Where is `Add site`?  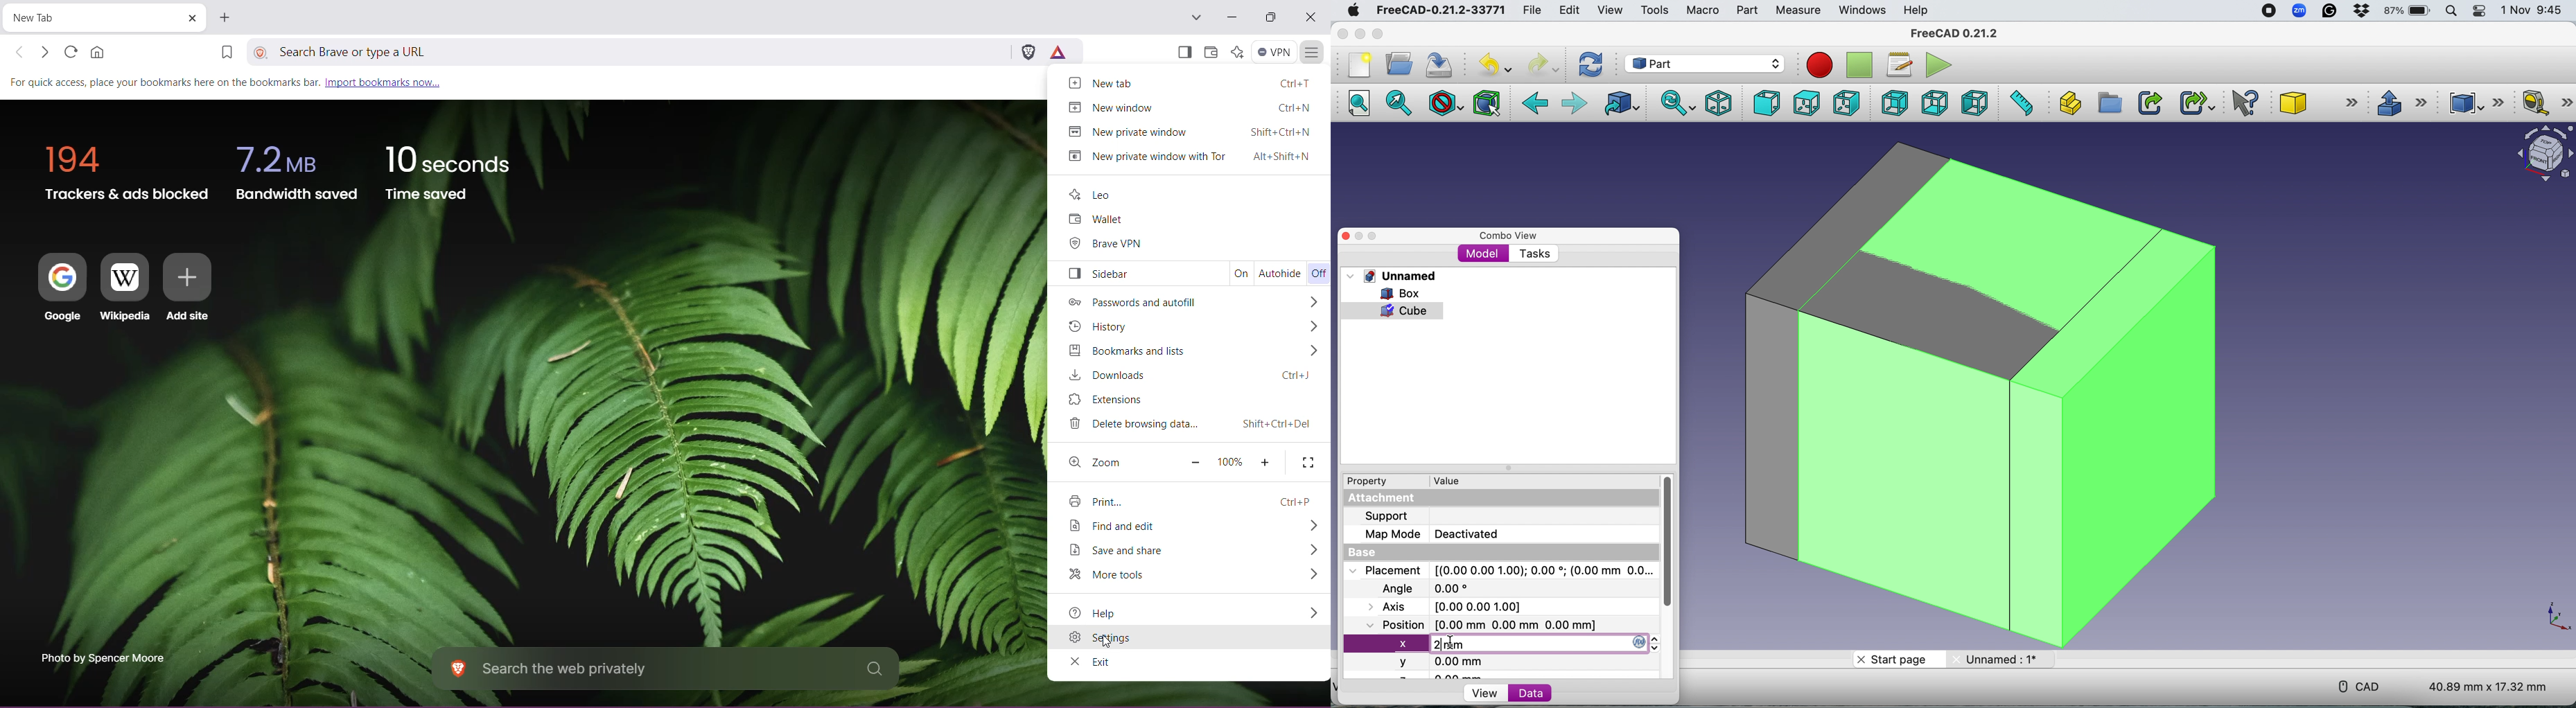
Add site is located at coordinates (188, 288).